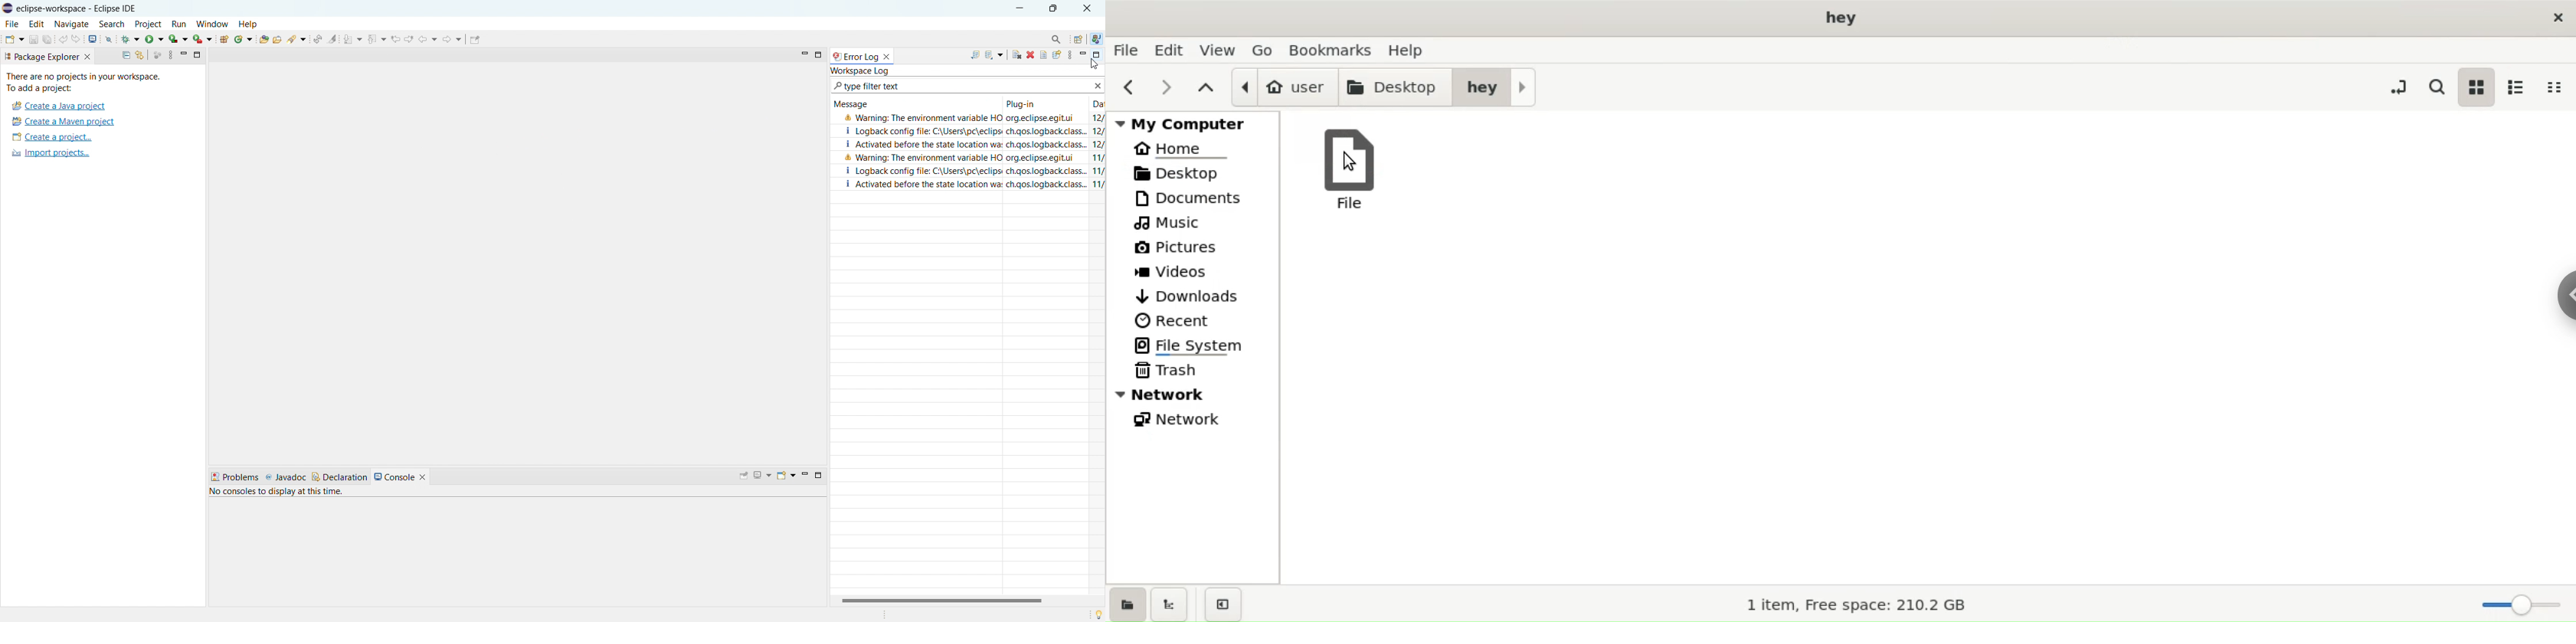 Image resolution: width=2576 pixels, height=644 pixels. What do you see at coordinates (341, 476) in the screenshot?
I see `declaration` at bounding box center [341, 476].